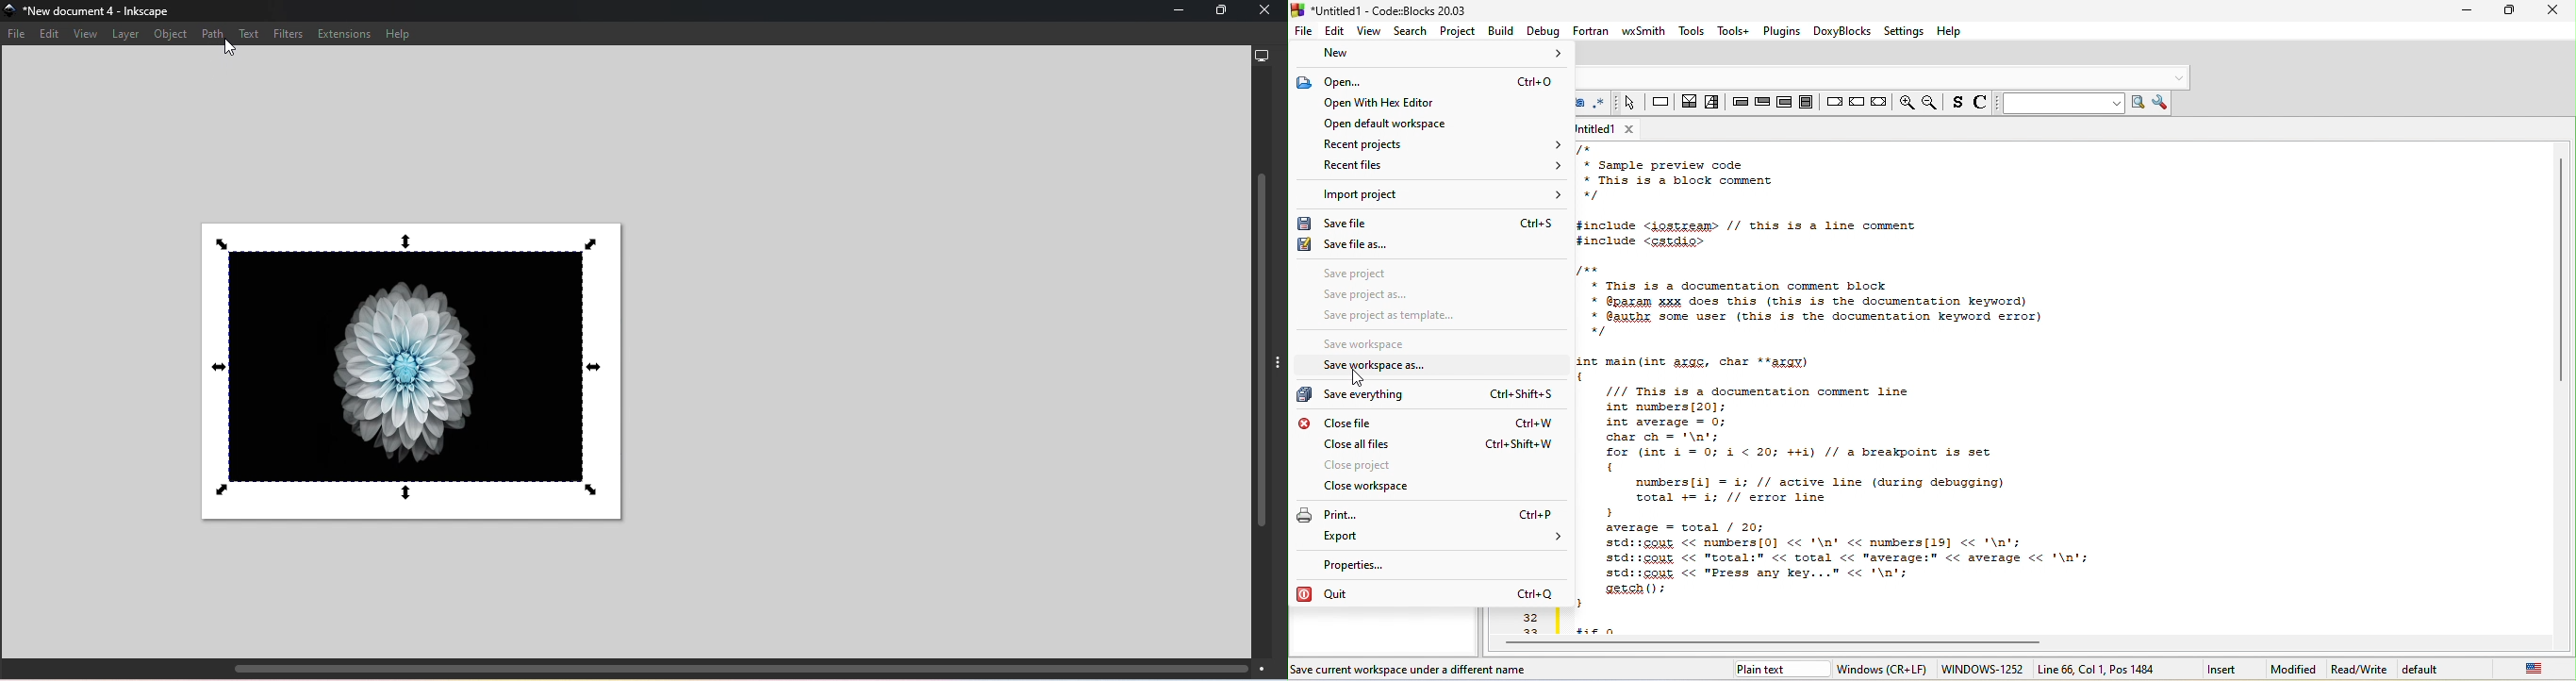 The image size is (2576, 700). What do you see at coordinates (1387, 274) in the screenshot?
I see `save project` at bounding box center [1387, 274].